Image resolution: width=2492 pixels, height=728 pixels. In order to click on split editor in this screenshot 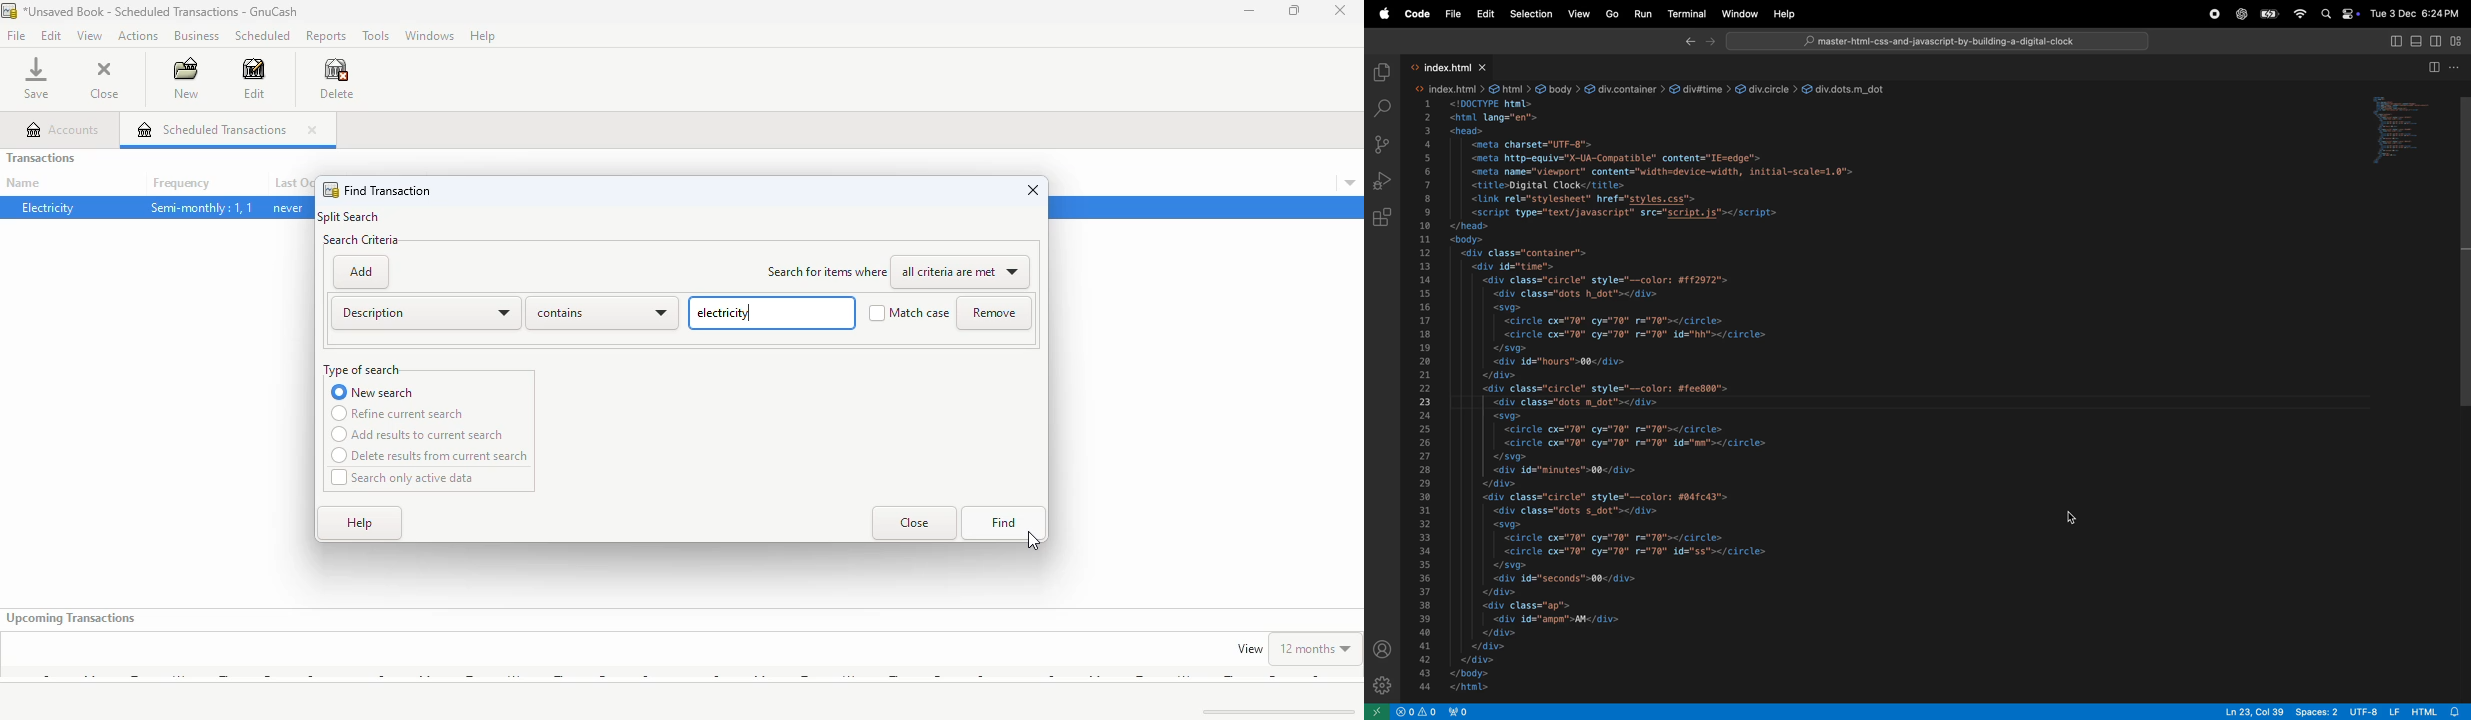, I will do `click(2444, 67)`.